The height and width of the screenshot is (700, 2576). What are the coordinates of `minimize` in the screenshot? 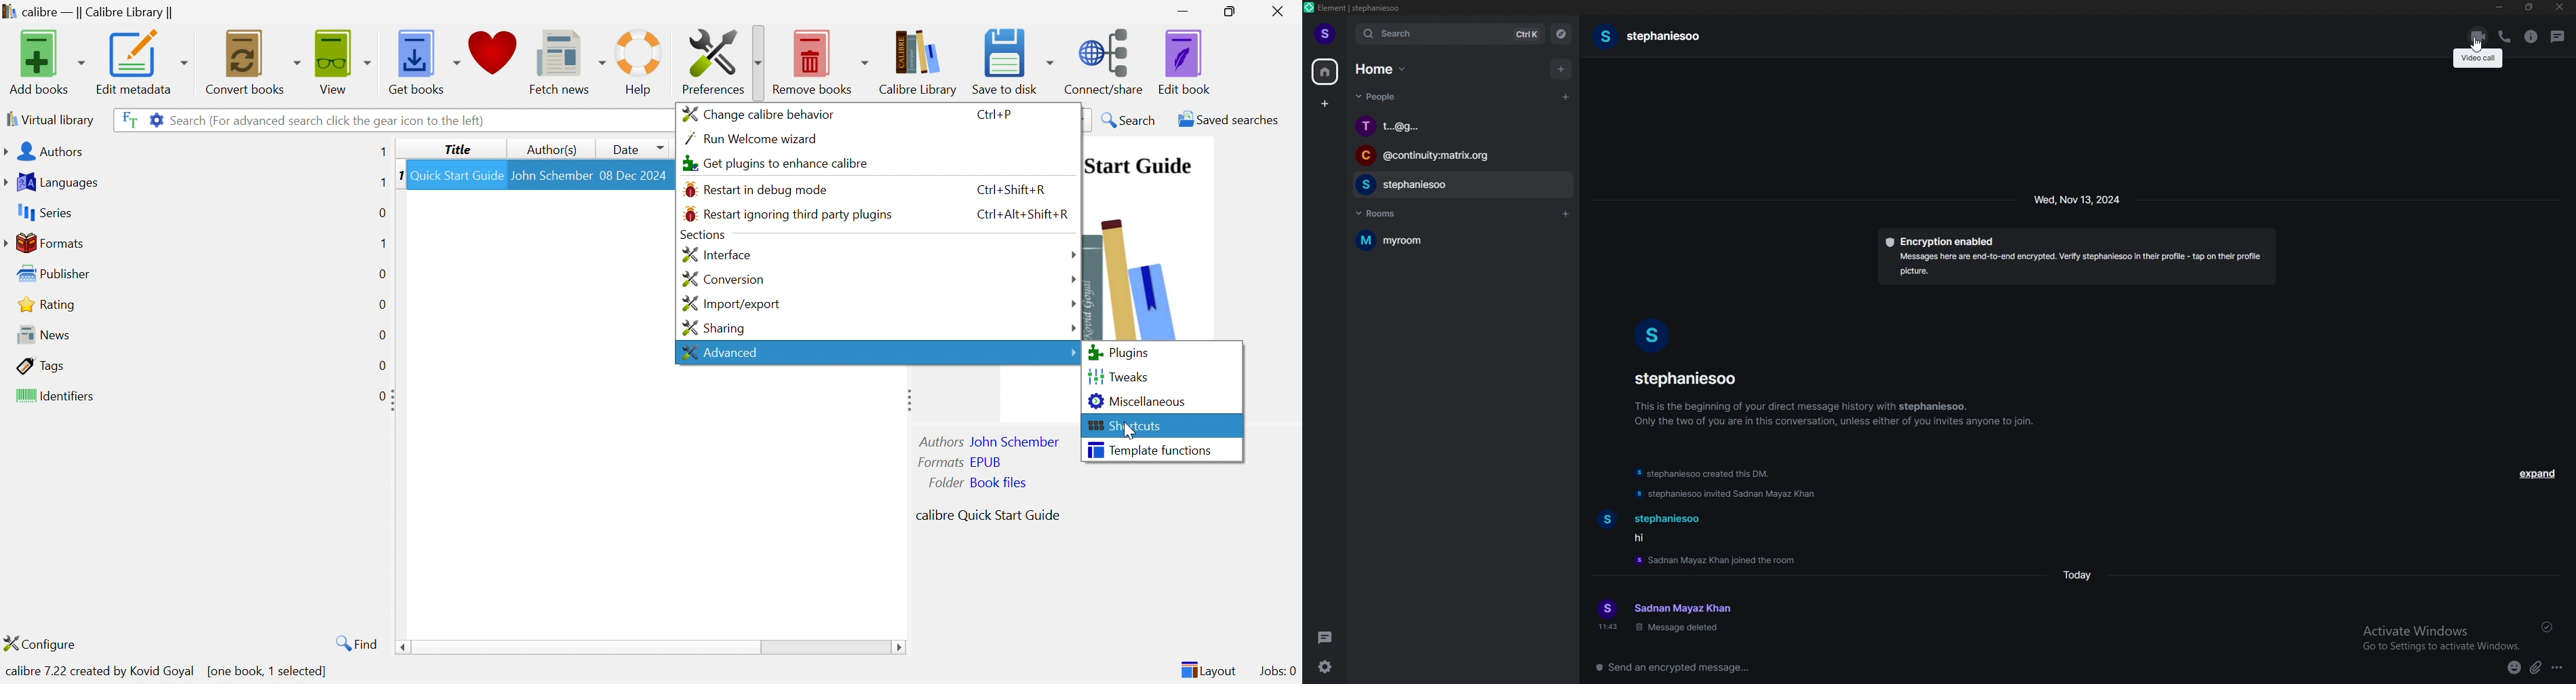 It's located at (2500, 7).